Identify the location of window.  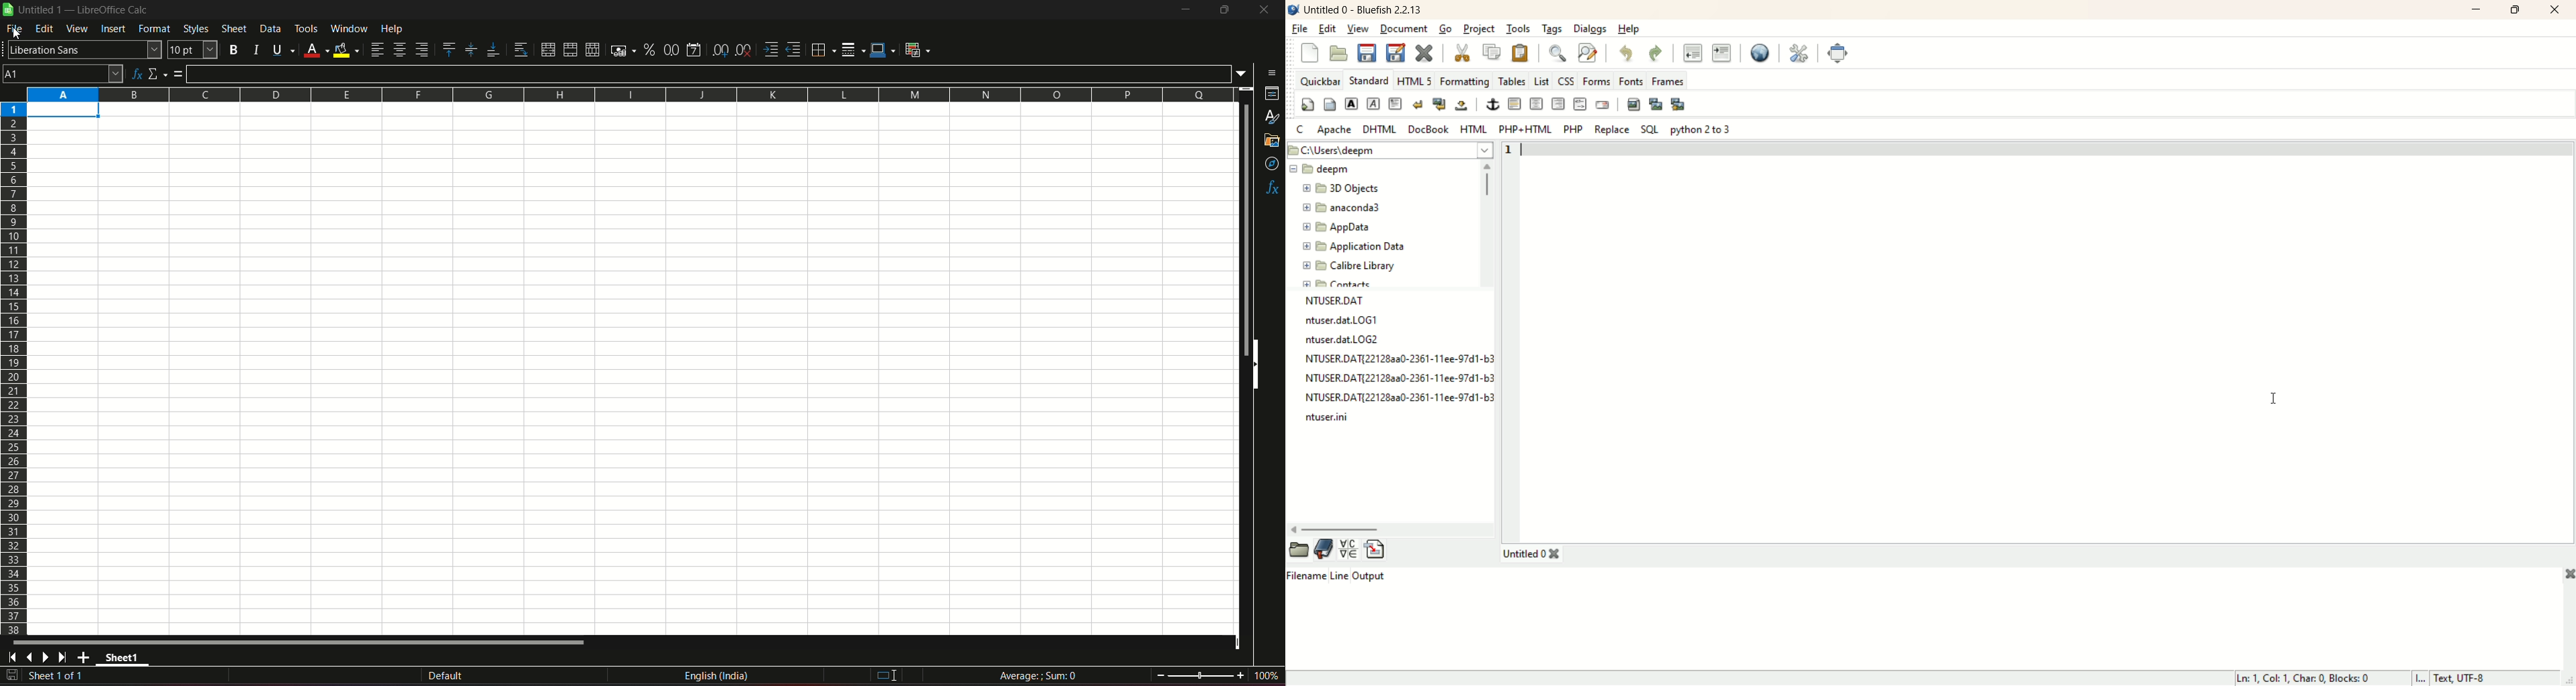
(349, 29).